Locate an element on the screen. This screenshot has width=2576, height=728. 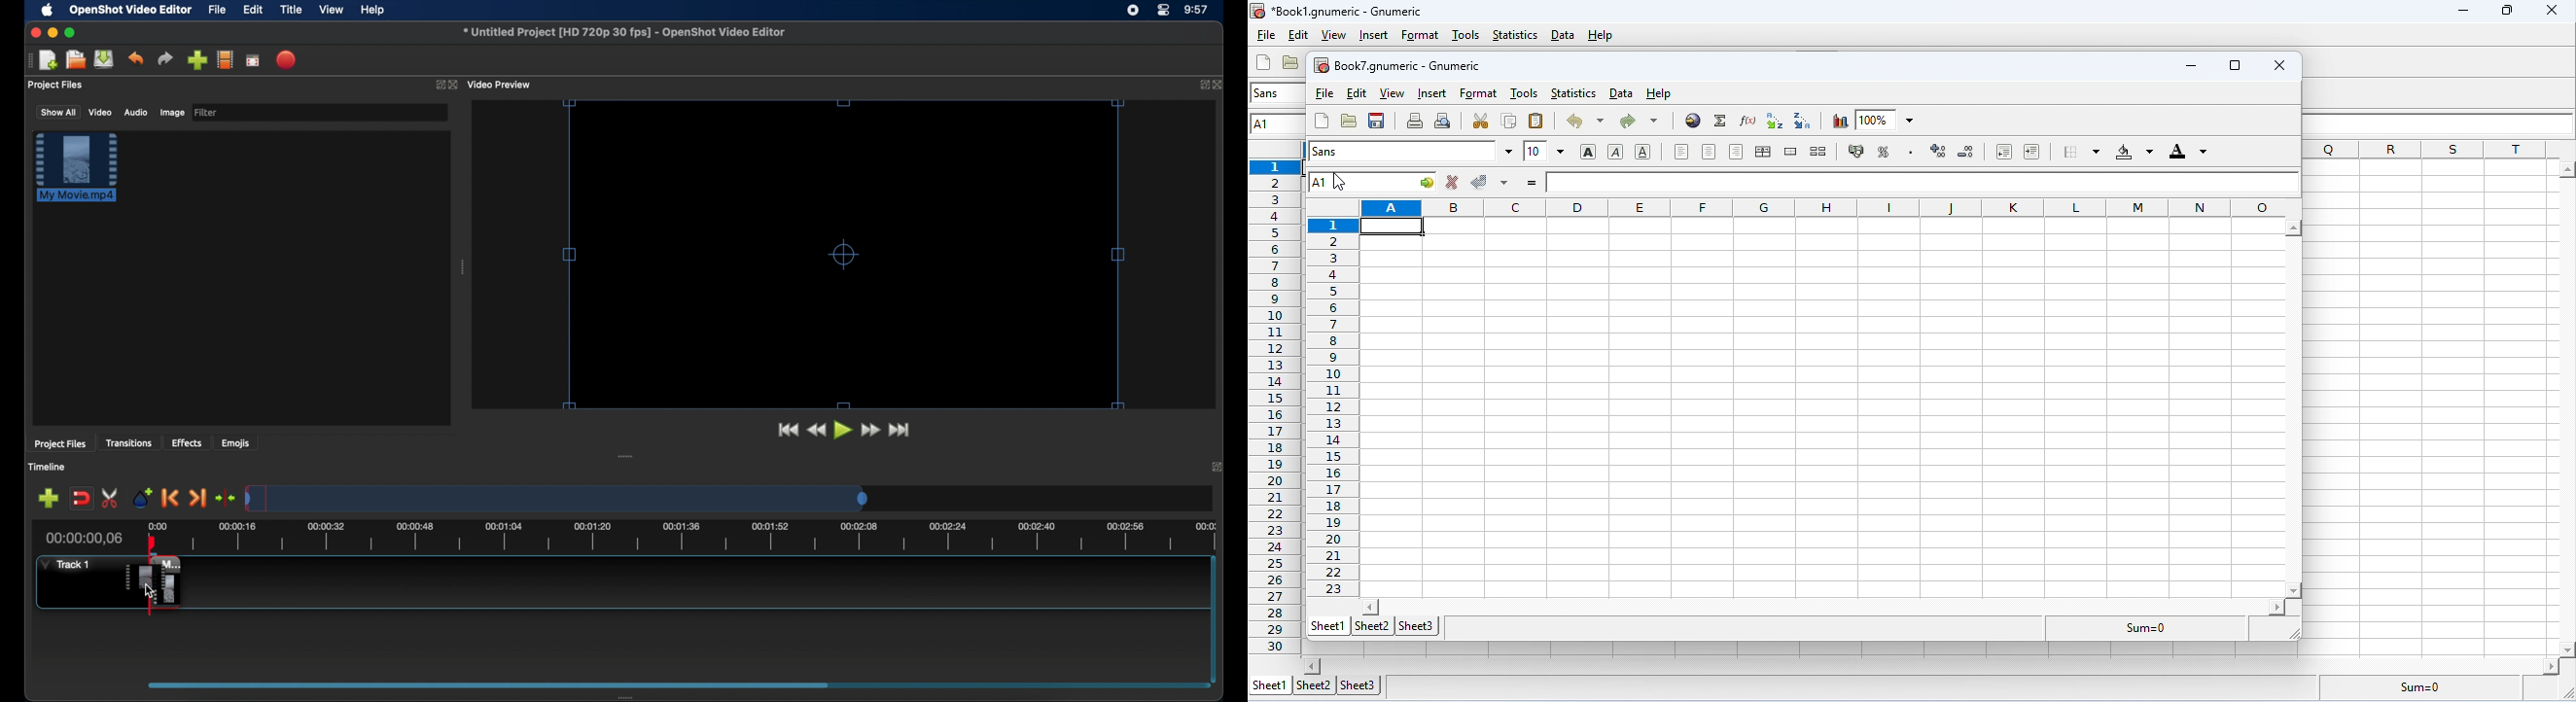
drag handle is located at coordinates (626, 456).